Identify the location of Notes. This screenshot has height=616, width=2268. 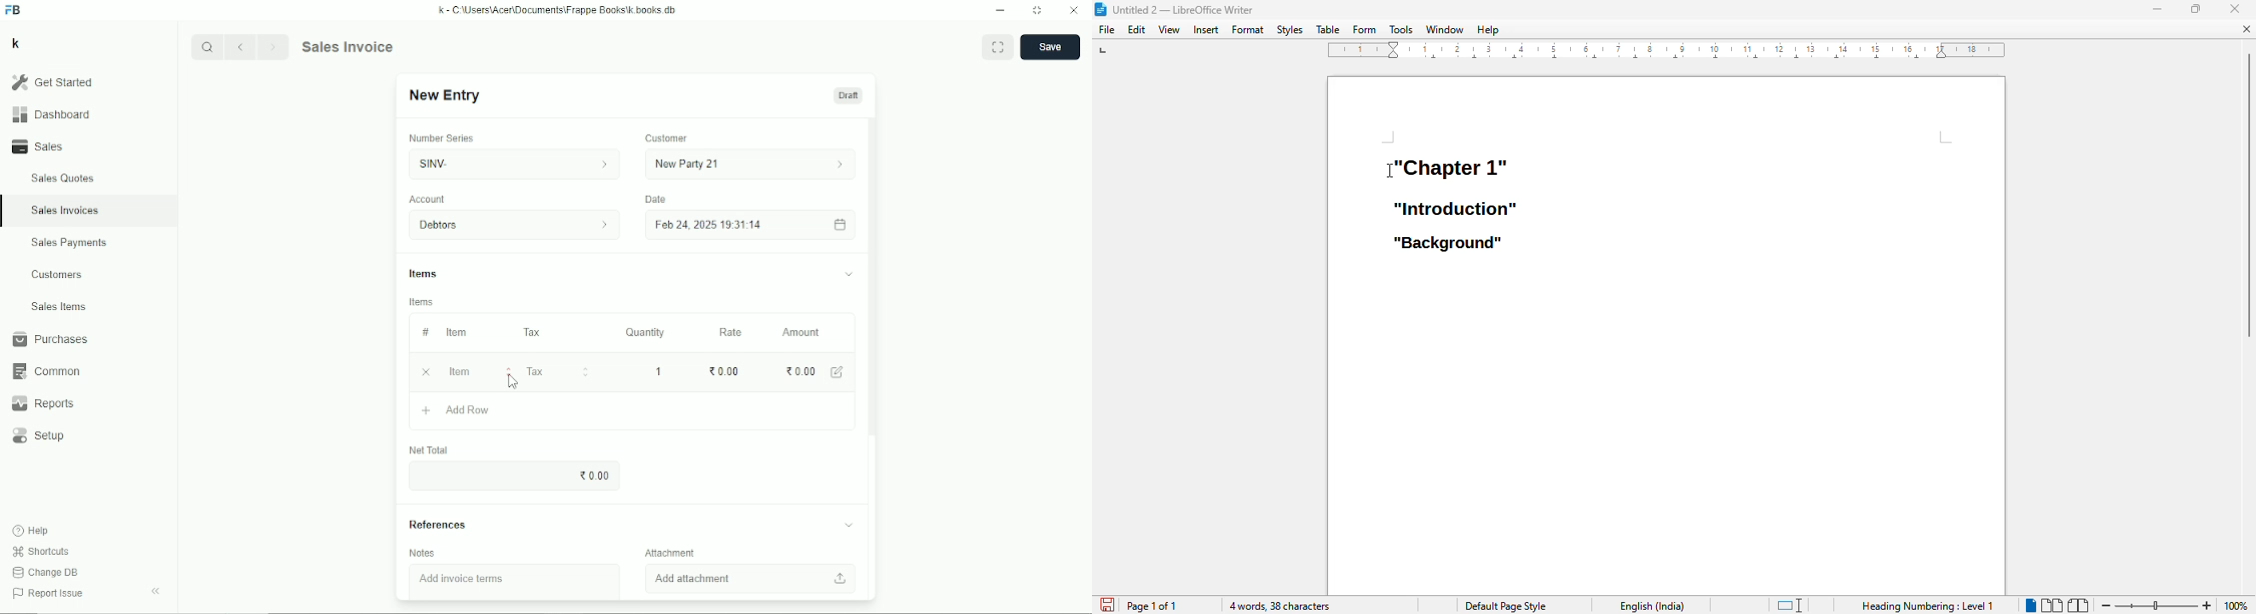
(423, 553).